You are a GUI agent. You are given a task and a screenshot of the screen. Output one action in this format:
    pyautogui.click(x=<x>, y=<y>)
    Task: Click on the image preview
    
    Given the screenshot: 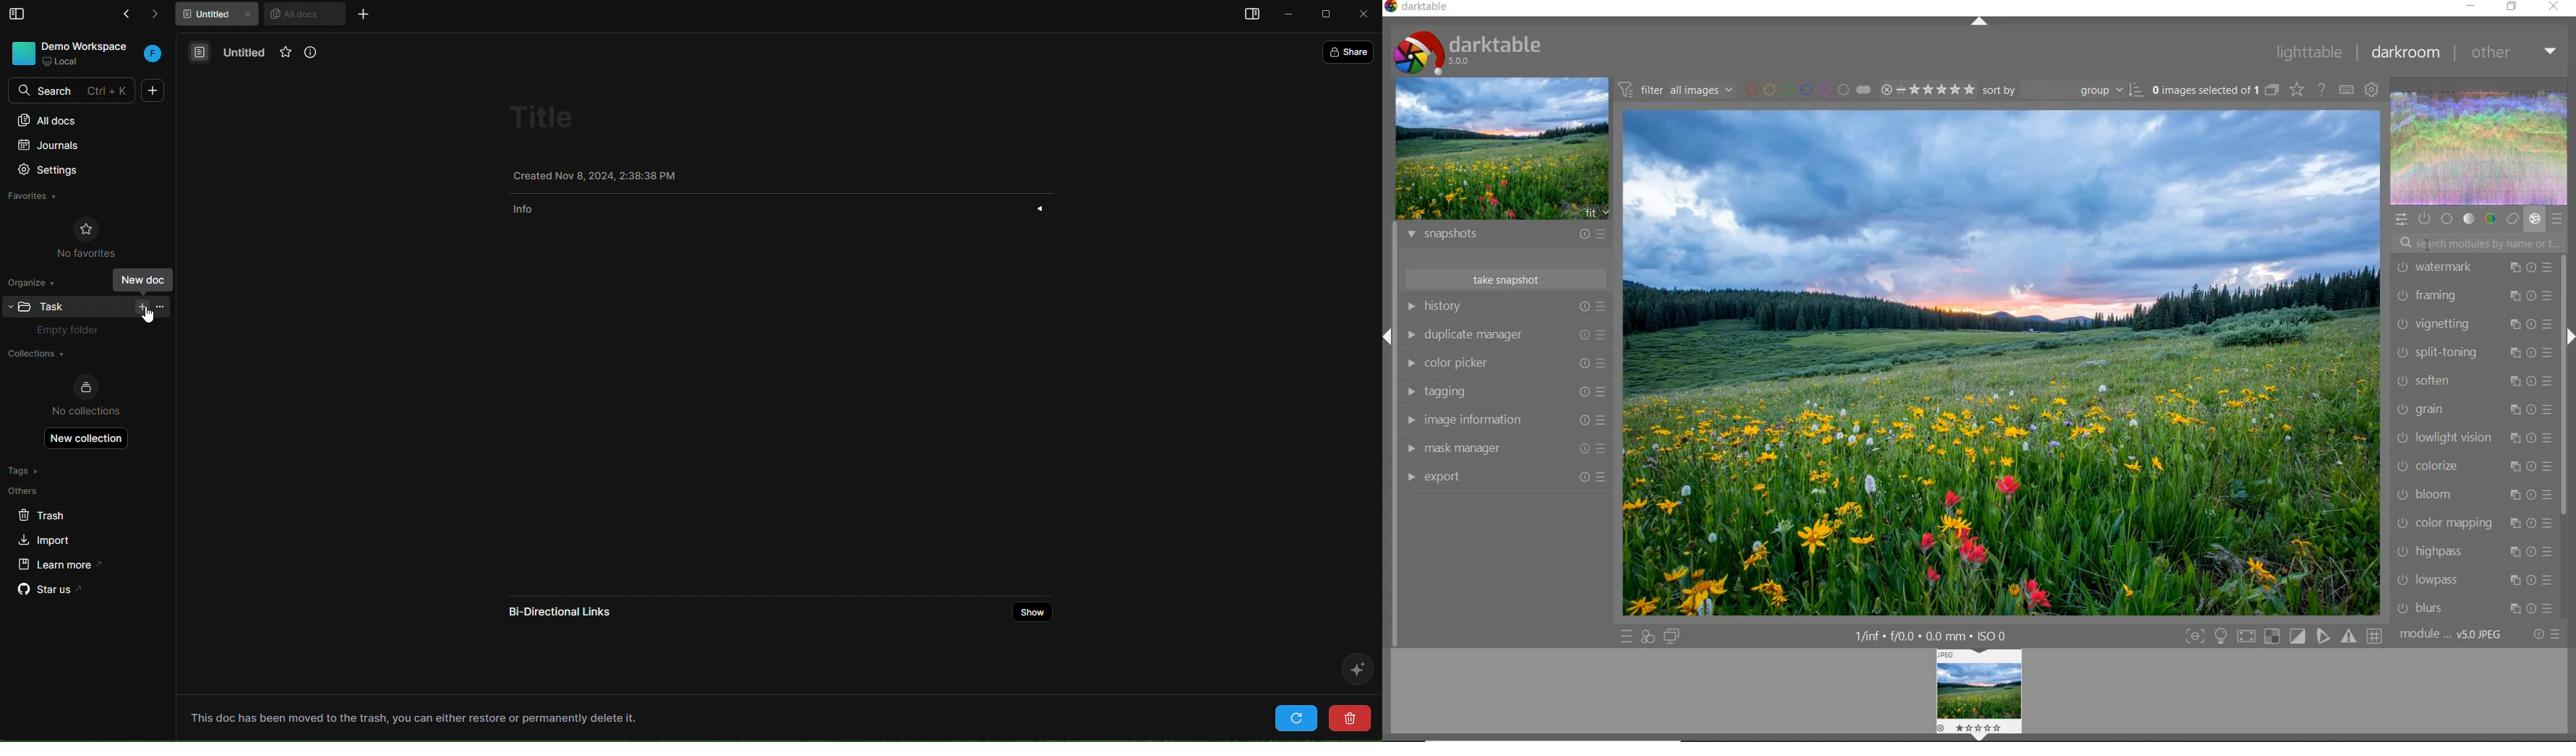 What is the action you would take?
    pyautogui.click(x=1503, y=149)
    